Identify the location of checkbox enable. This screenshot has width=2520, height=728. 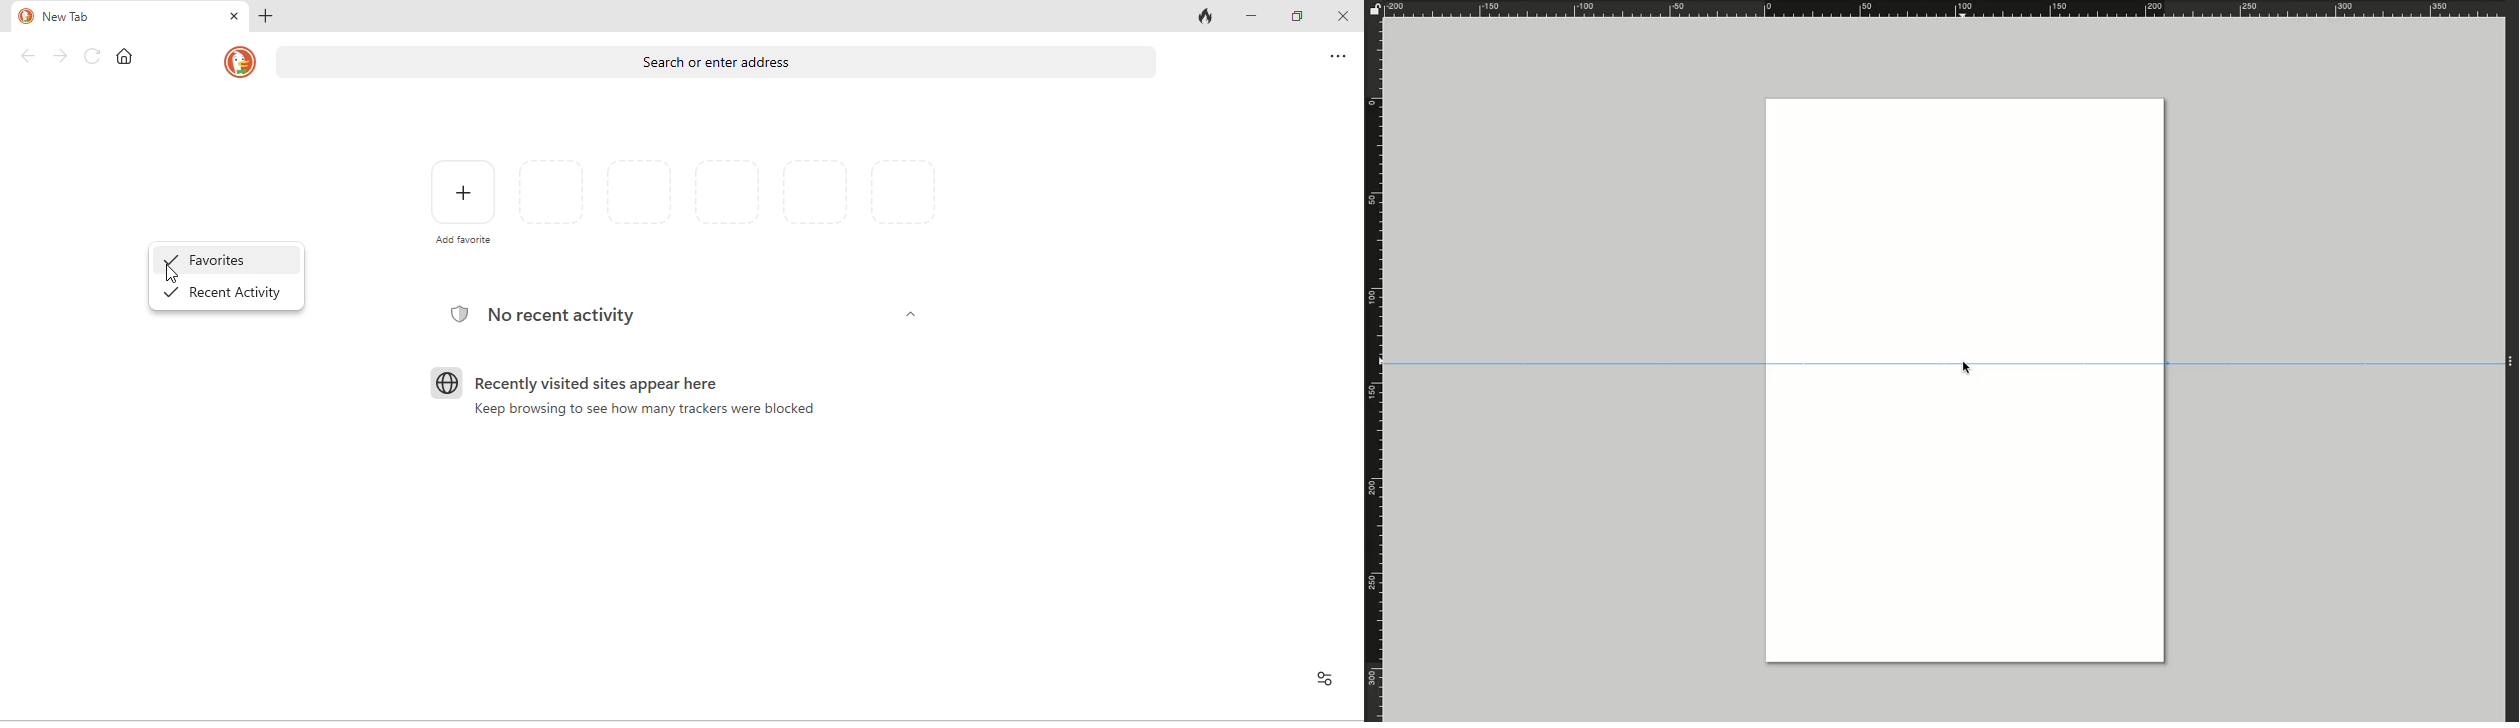
(171, 259).